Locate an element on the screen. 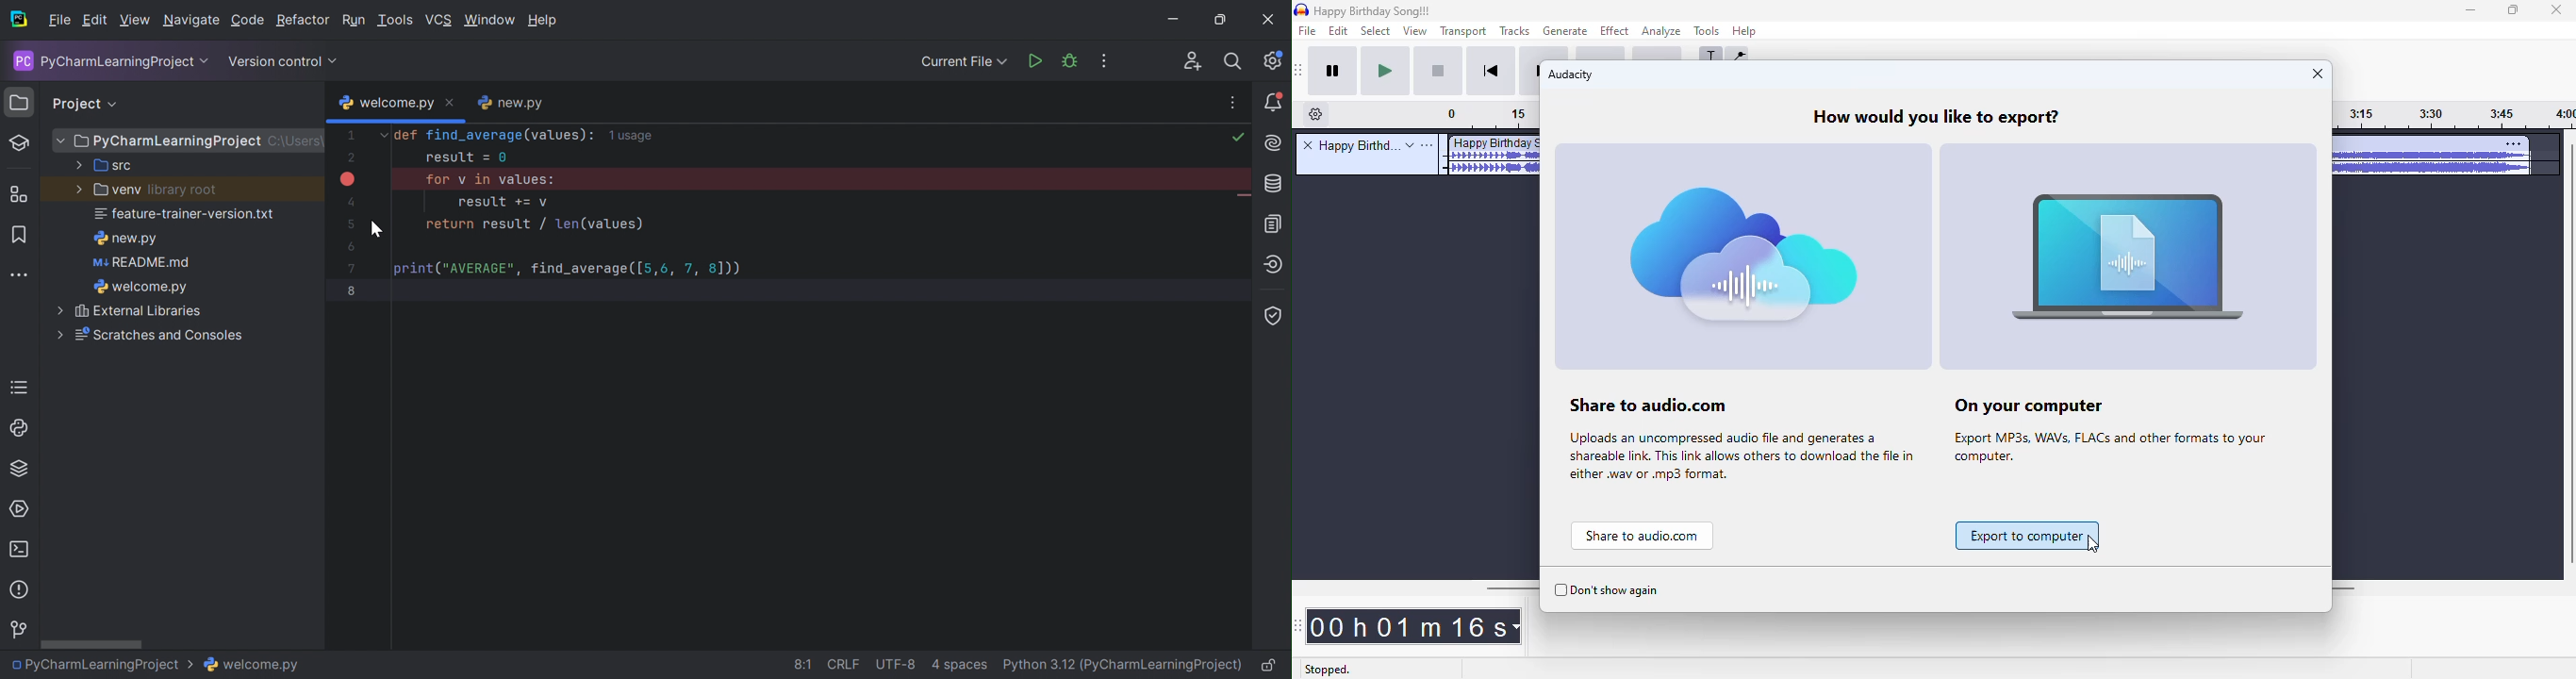 Image resolution: width=2576 pixels, height=700 pixels. stop is located at coordinates (1440, 73).